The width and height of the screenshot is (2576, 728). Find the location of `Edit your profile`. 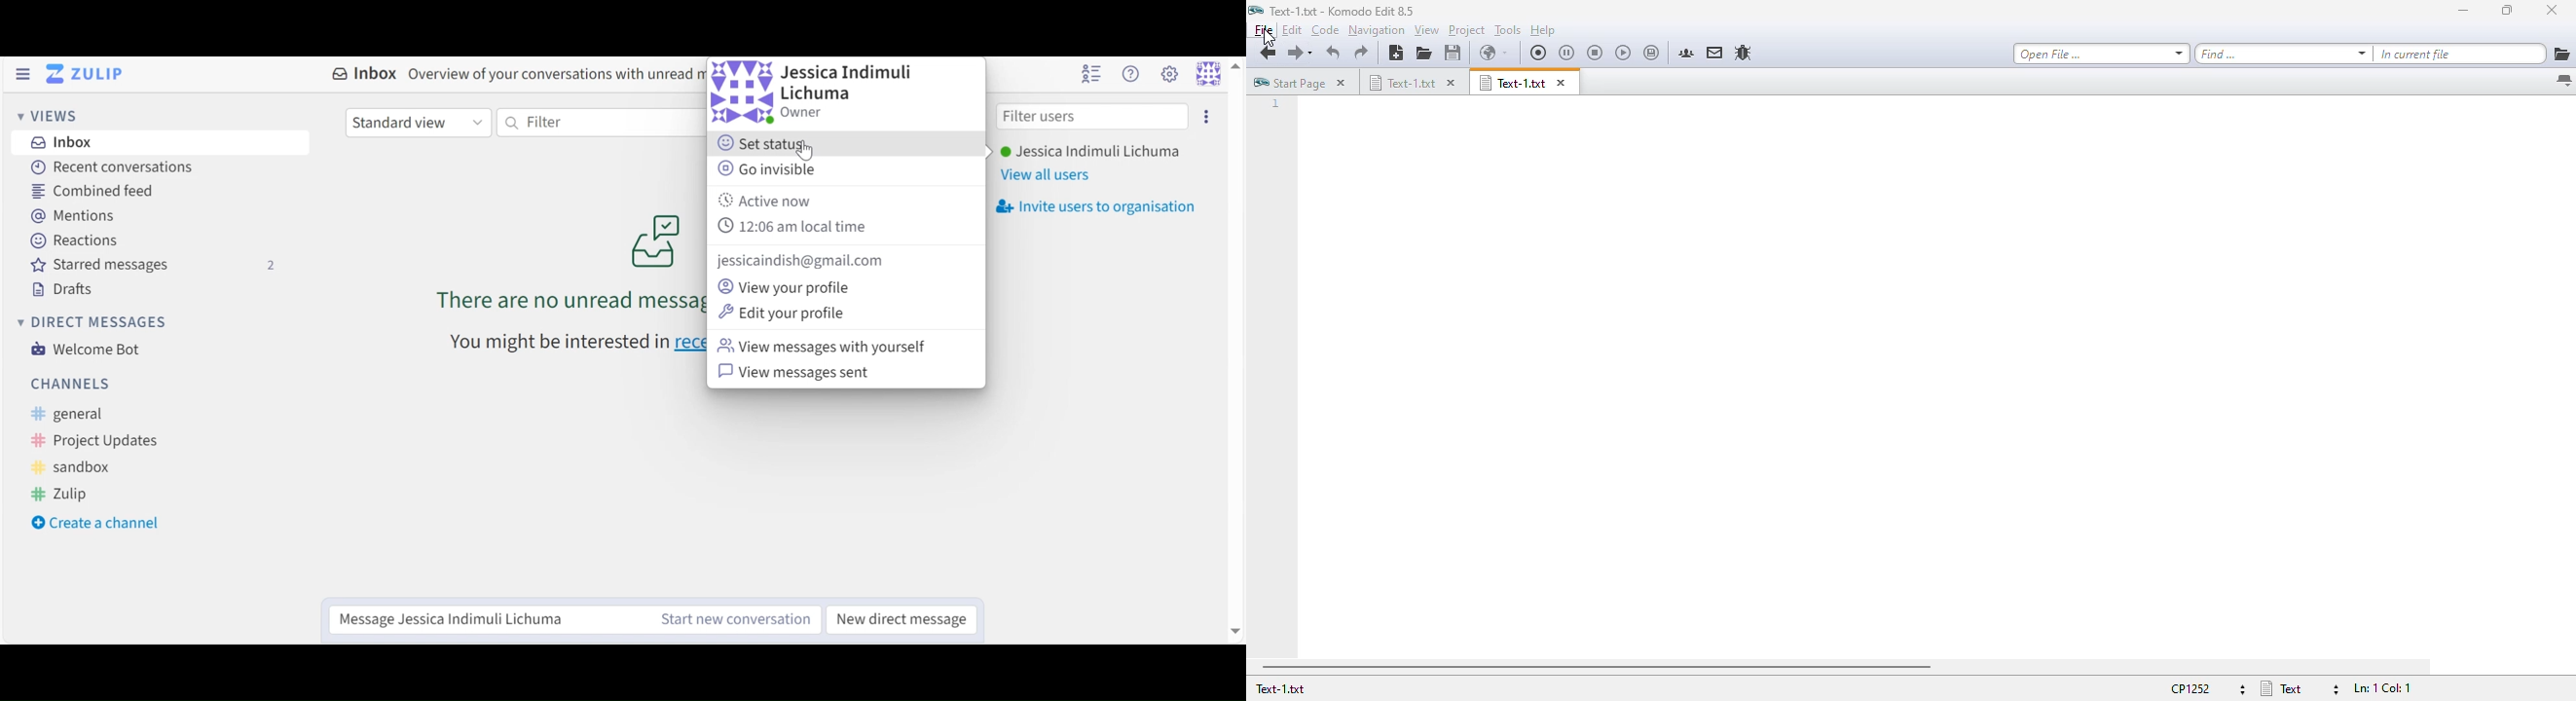

Edit your profile is located at coordinates (785, 311).